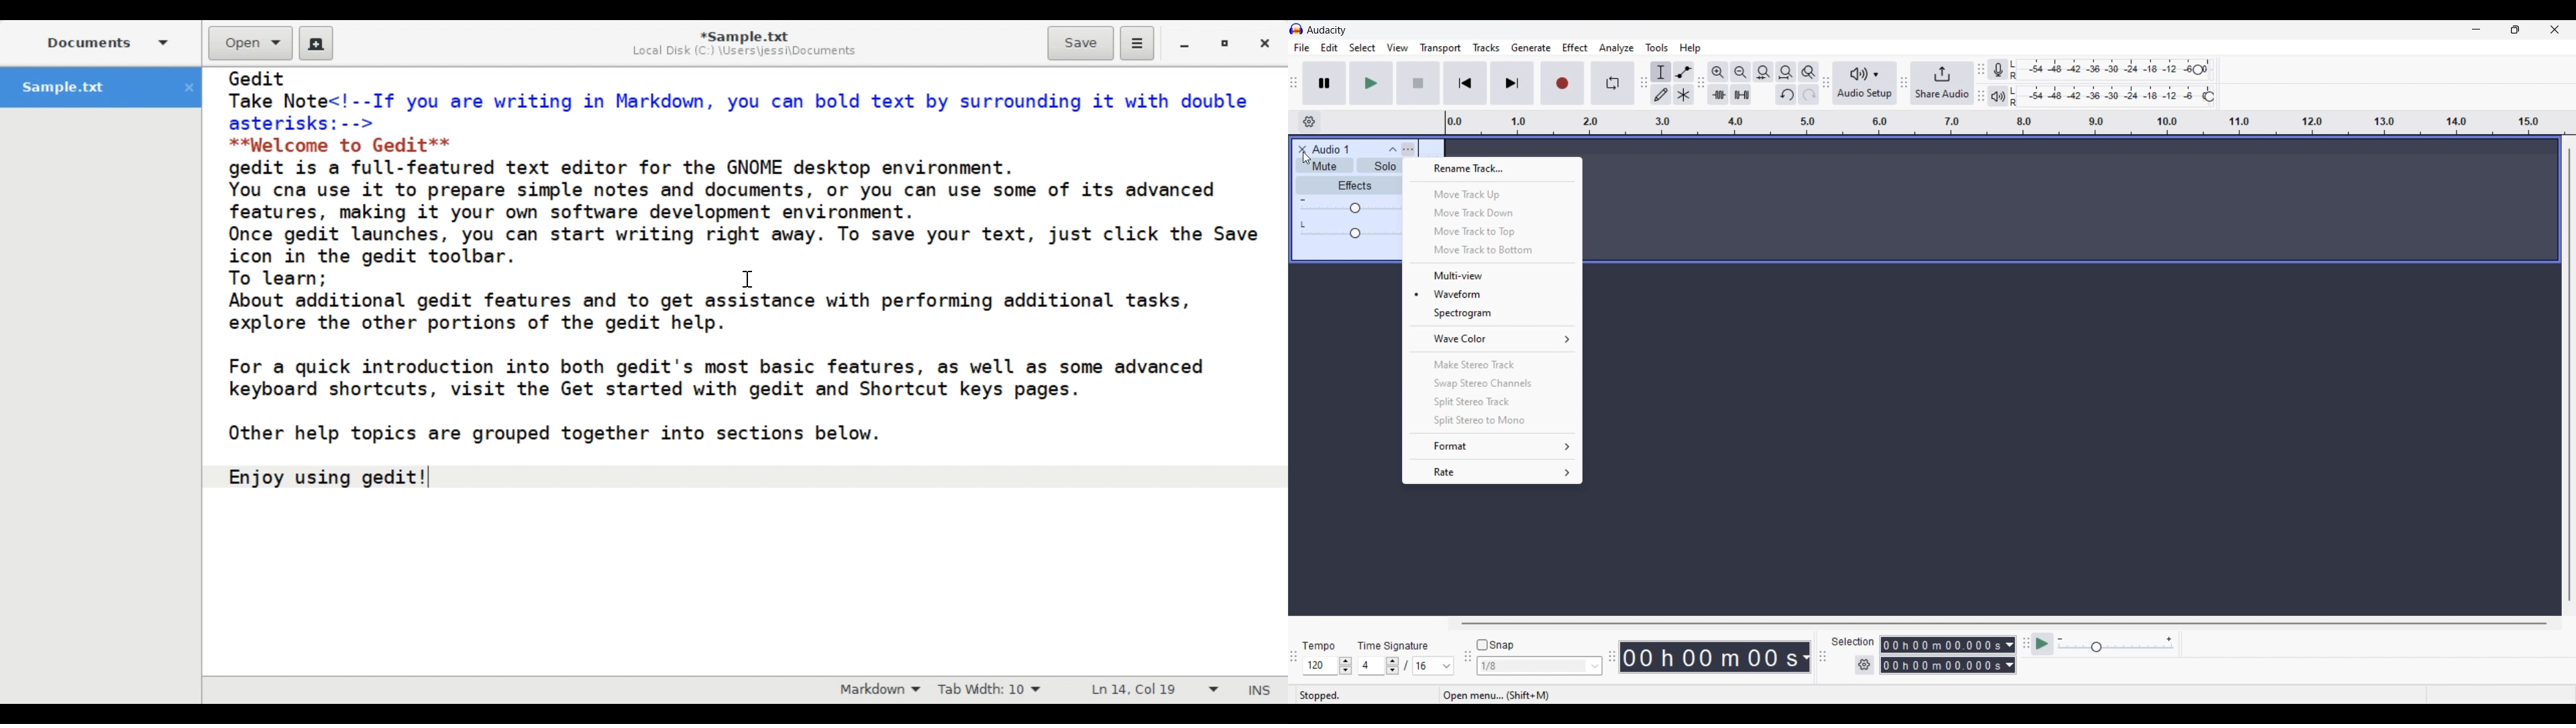  What do you see at coordinates (1493, 472) in the screenshot?
I see `Rate options` at bounding box center [1493, 472].